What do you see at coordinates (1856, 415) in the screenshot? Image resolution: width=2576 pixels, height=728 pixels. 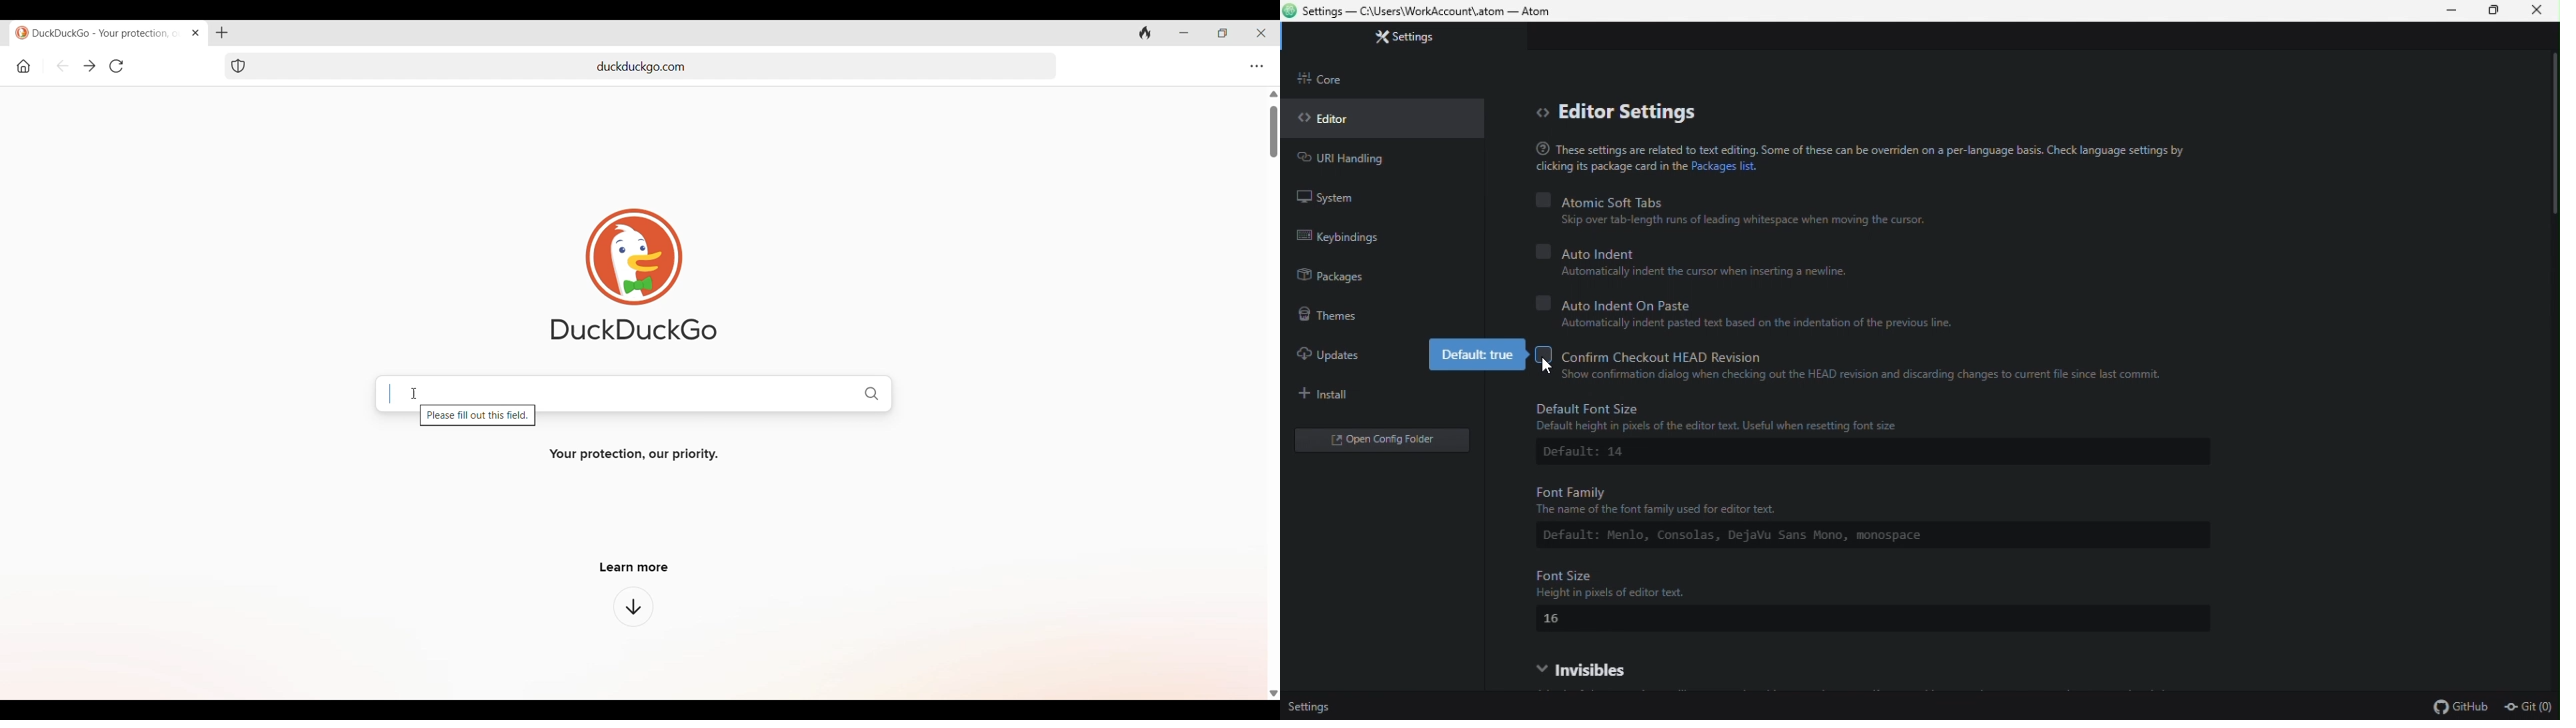 I see `Default Font Size
Default height in pixels of the editor text. Useful when resetting font size` at bounding box center [1856, 415].